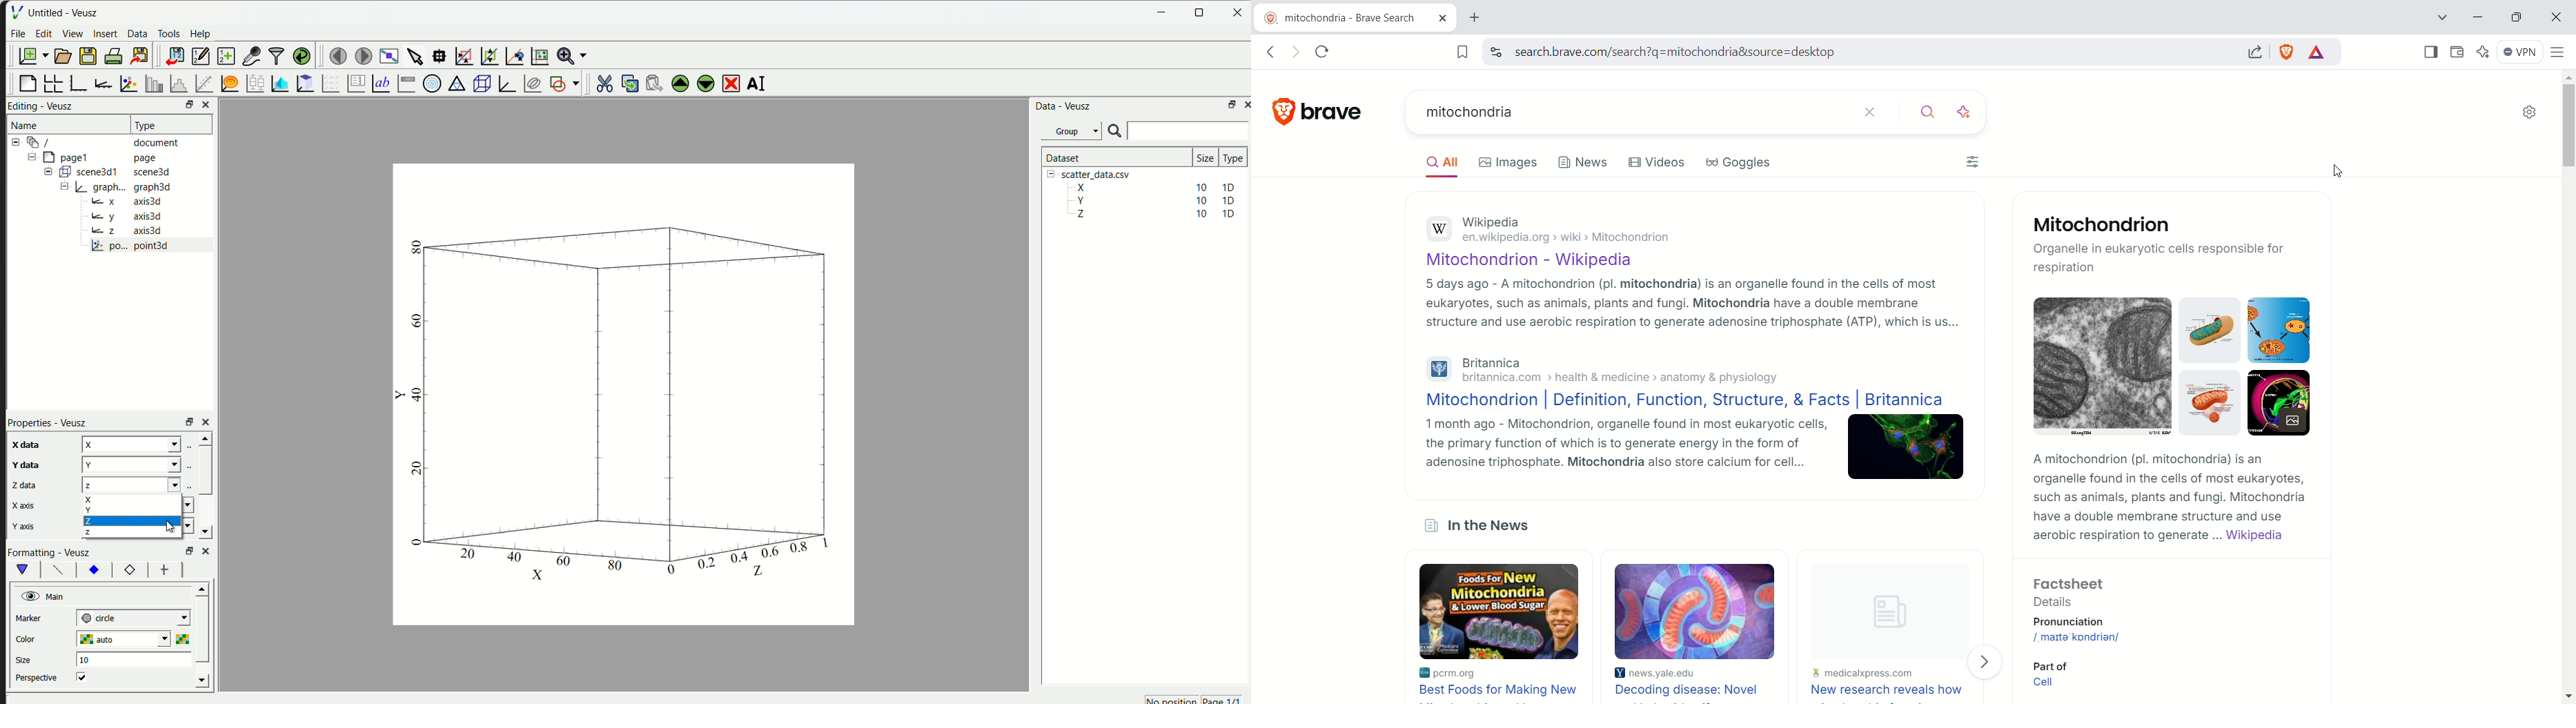  Describe the element at coordinates (464, 54) in the screenshot. I see `draw rectangle to zoom axes` at that location.